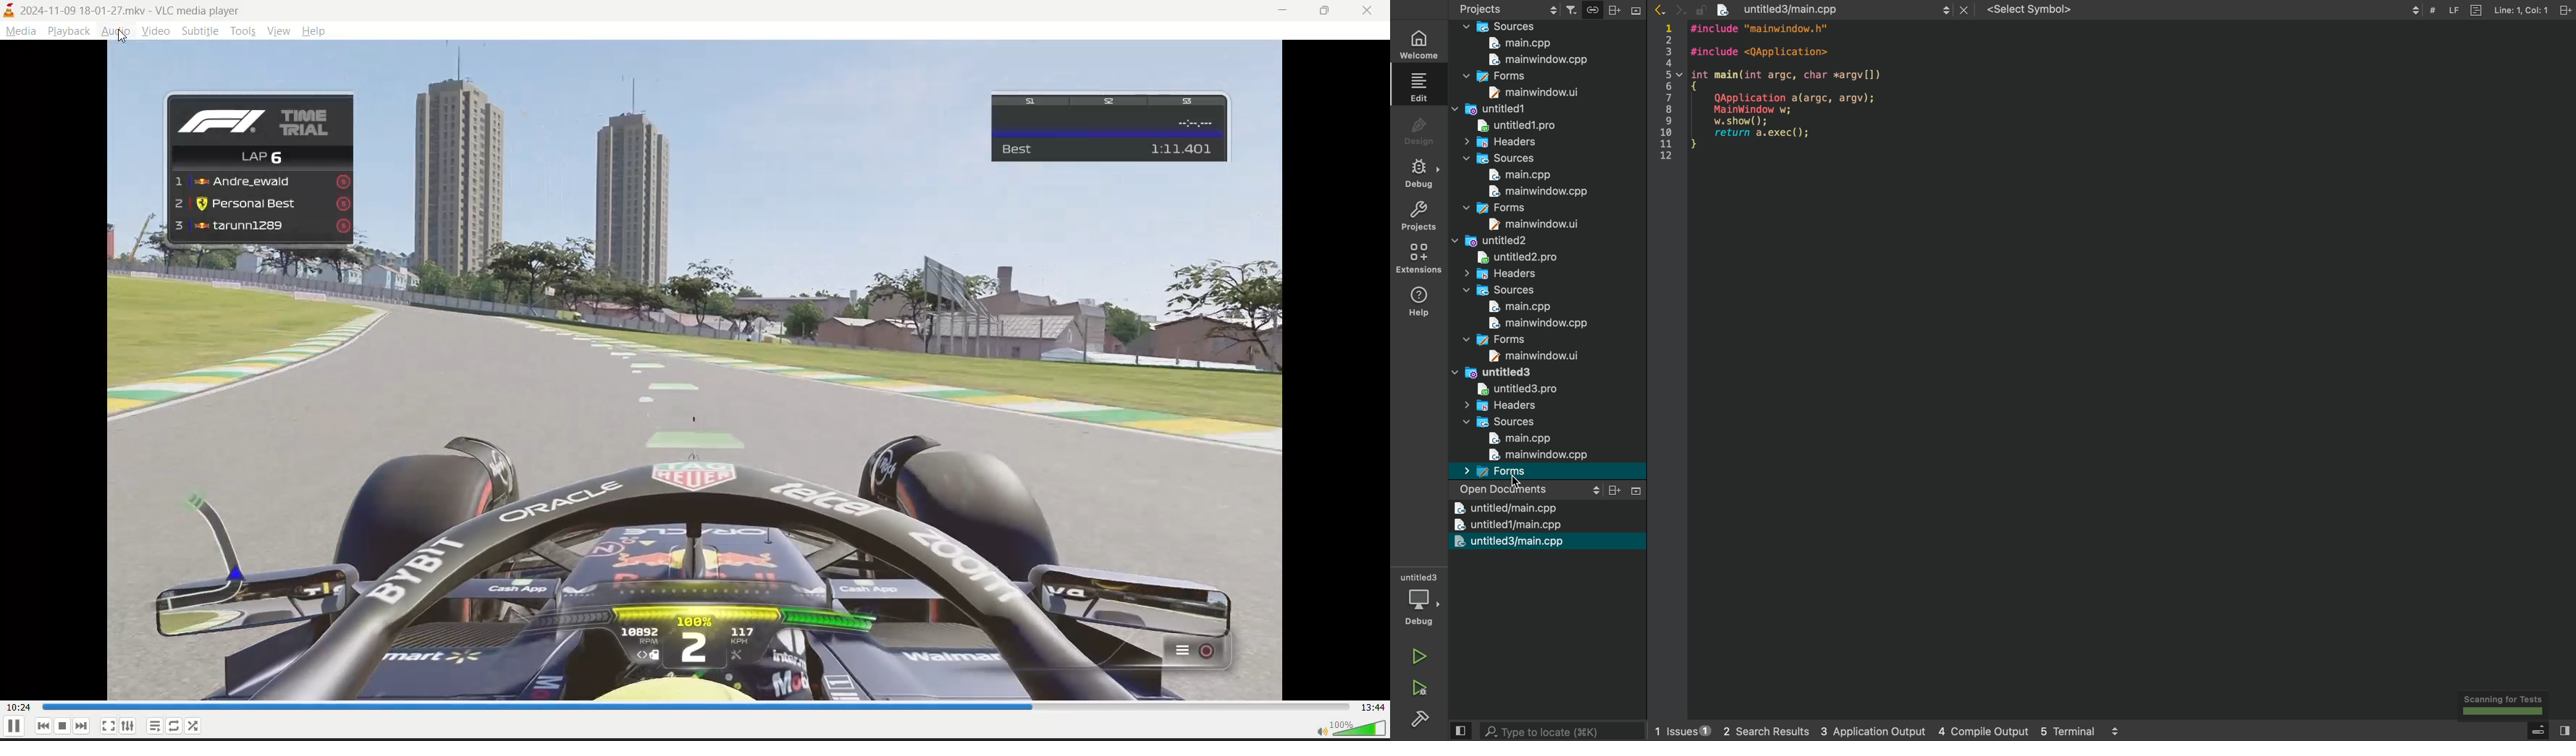 The width and height of the screenshot is (2576, 756). Describe the element at coordinates (202, 33) in the screenshot. I see `subtitle` at that location.